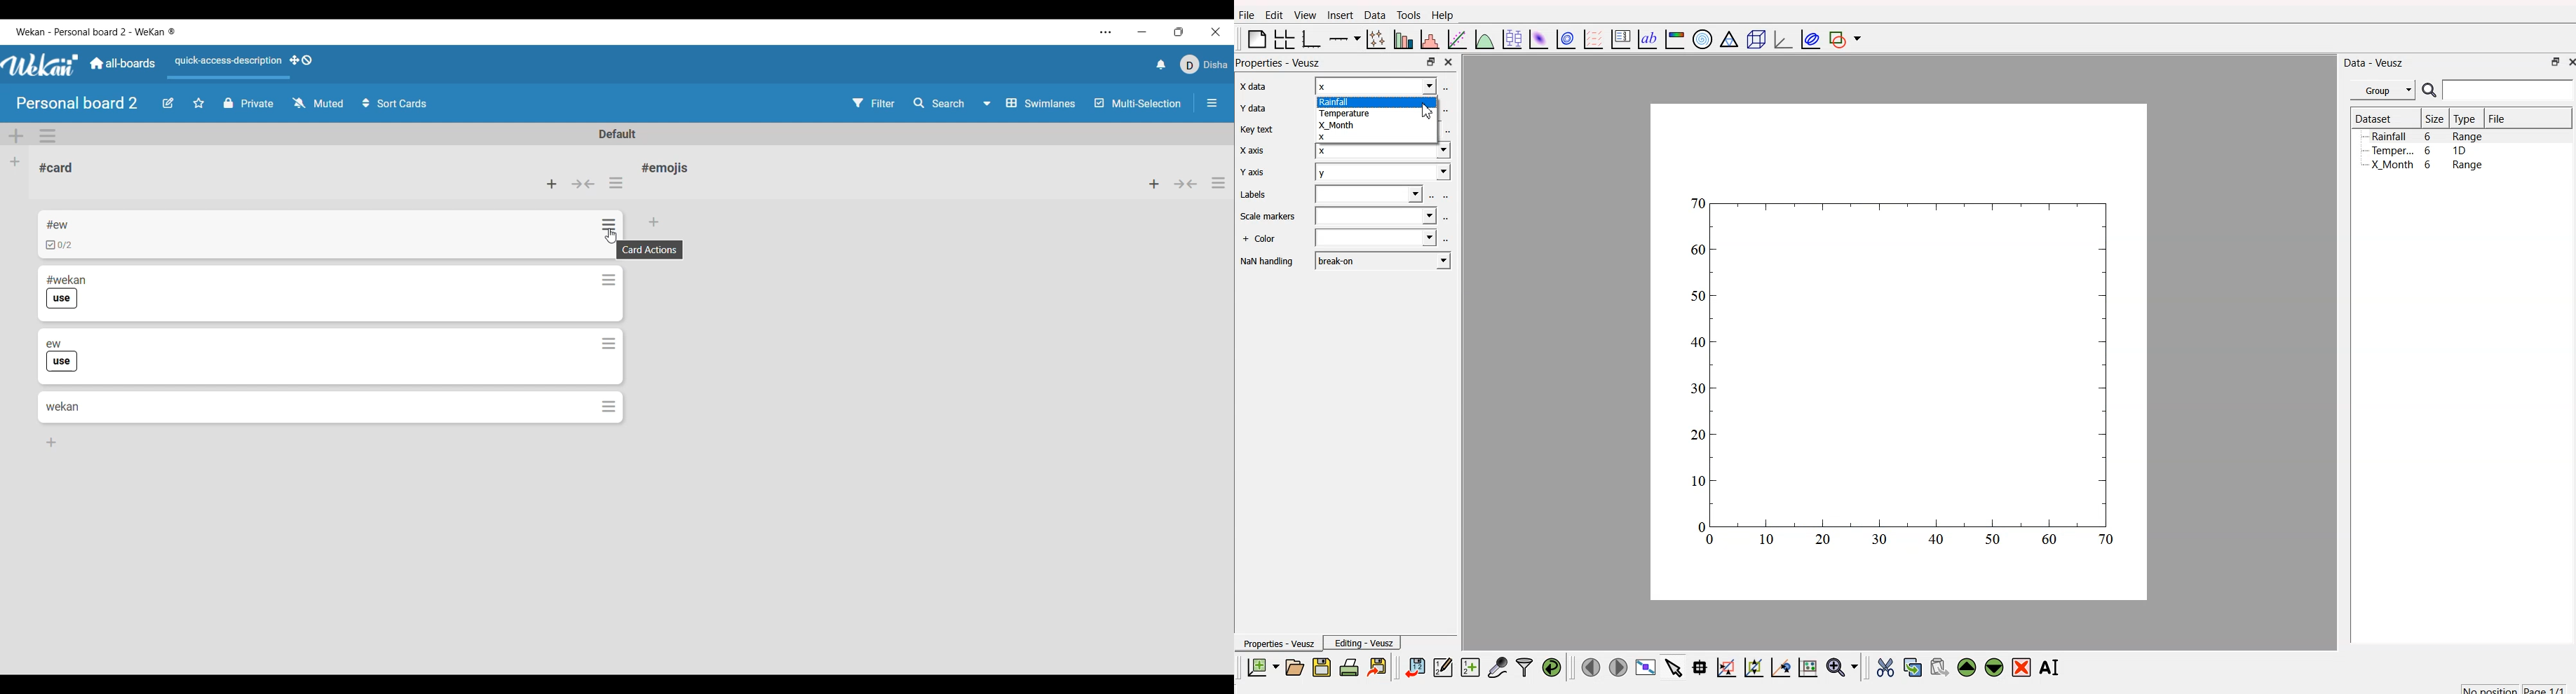  What do you see at coordinates (1204, 64) in the screenshot?
I see `Current account` at bounding box center [1204, 64].